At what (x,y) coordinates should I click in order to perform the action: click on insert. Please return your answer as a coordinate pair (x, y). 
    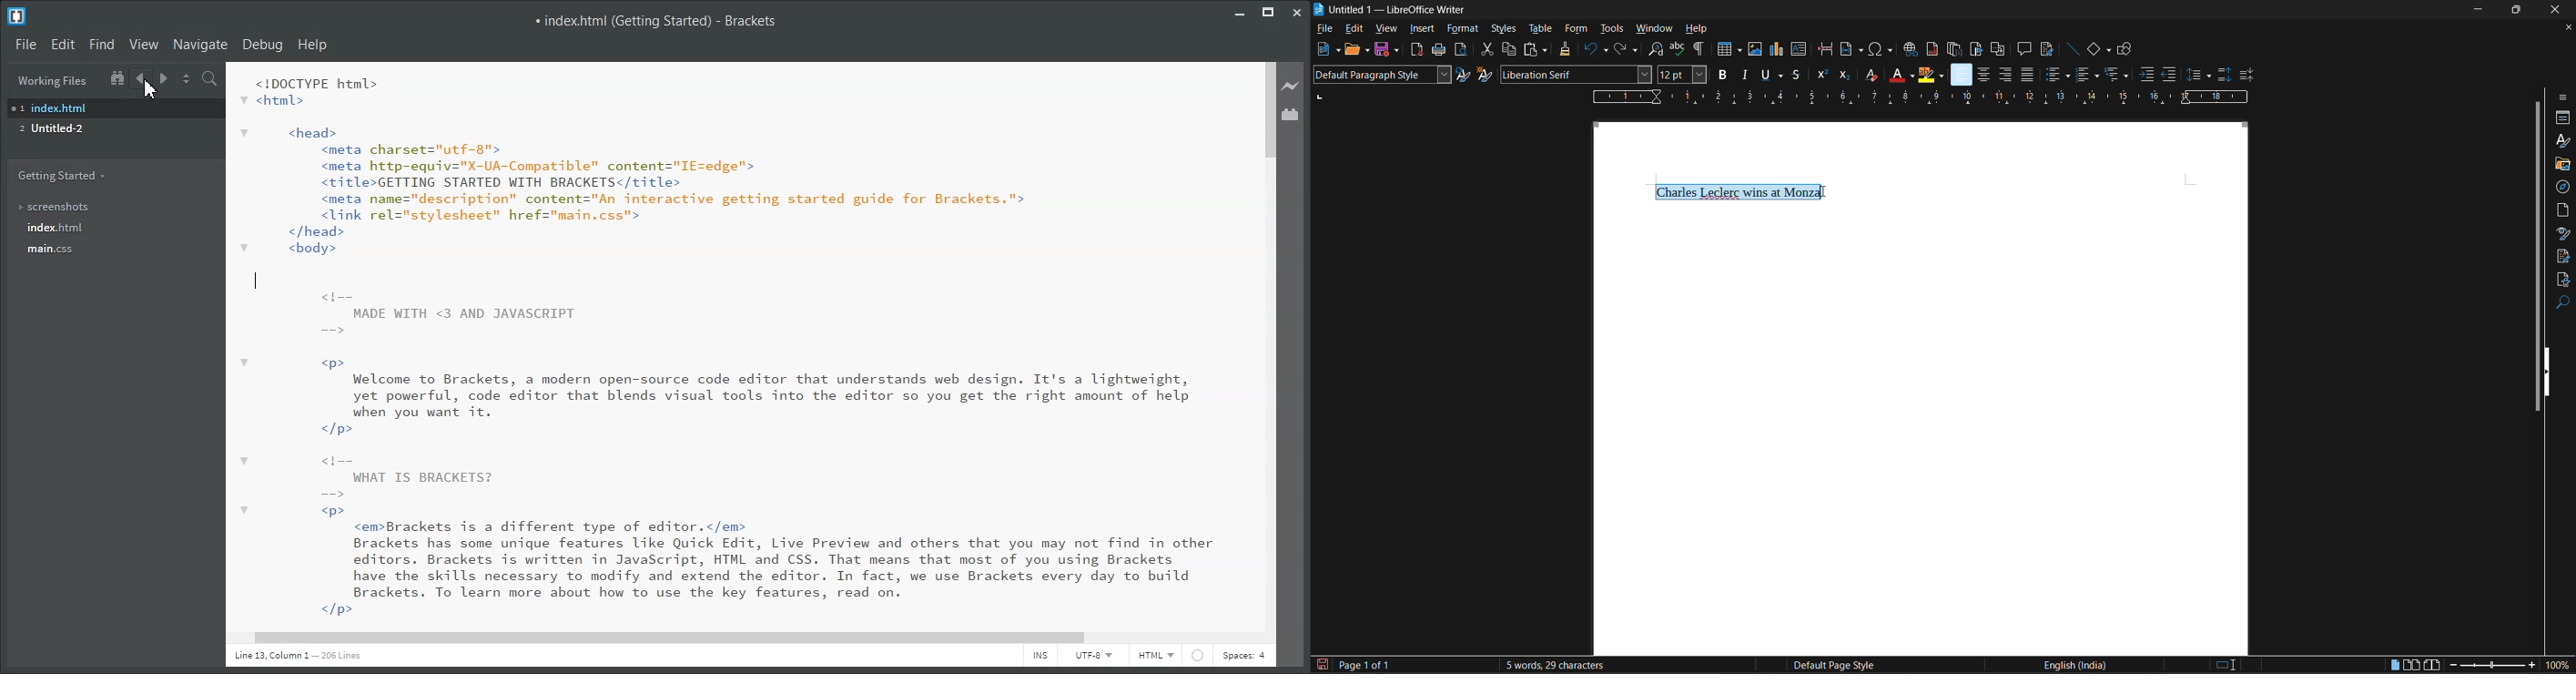
    Looking at the image, I should click on (1421, 29).